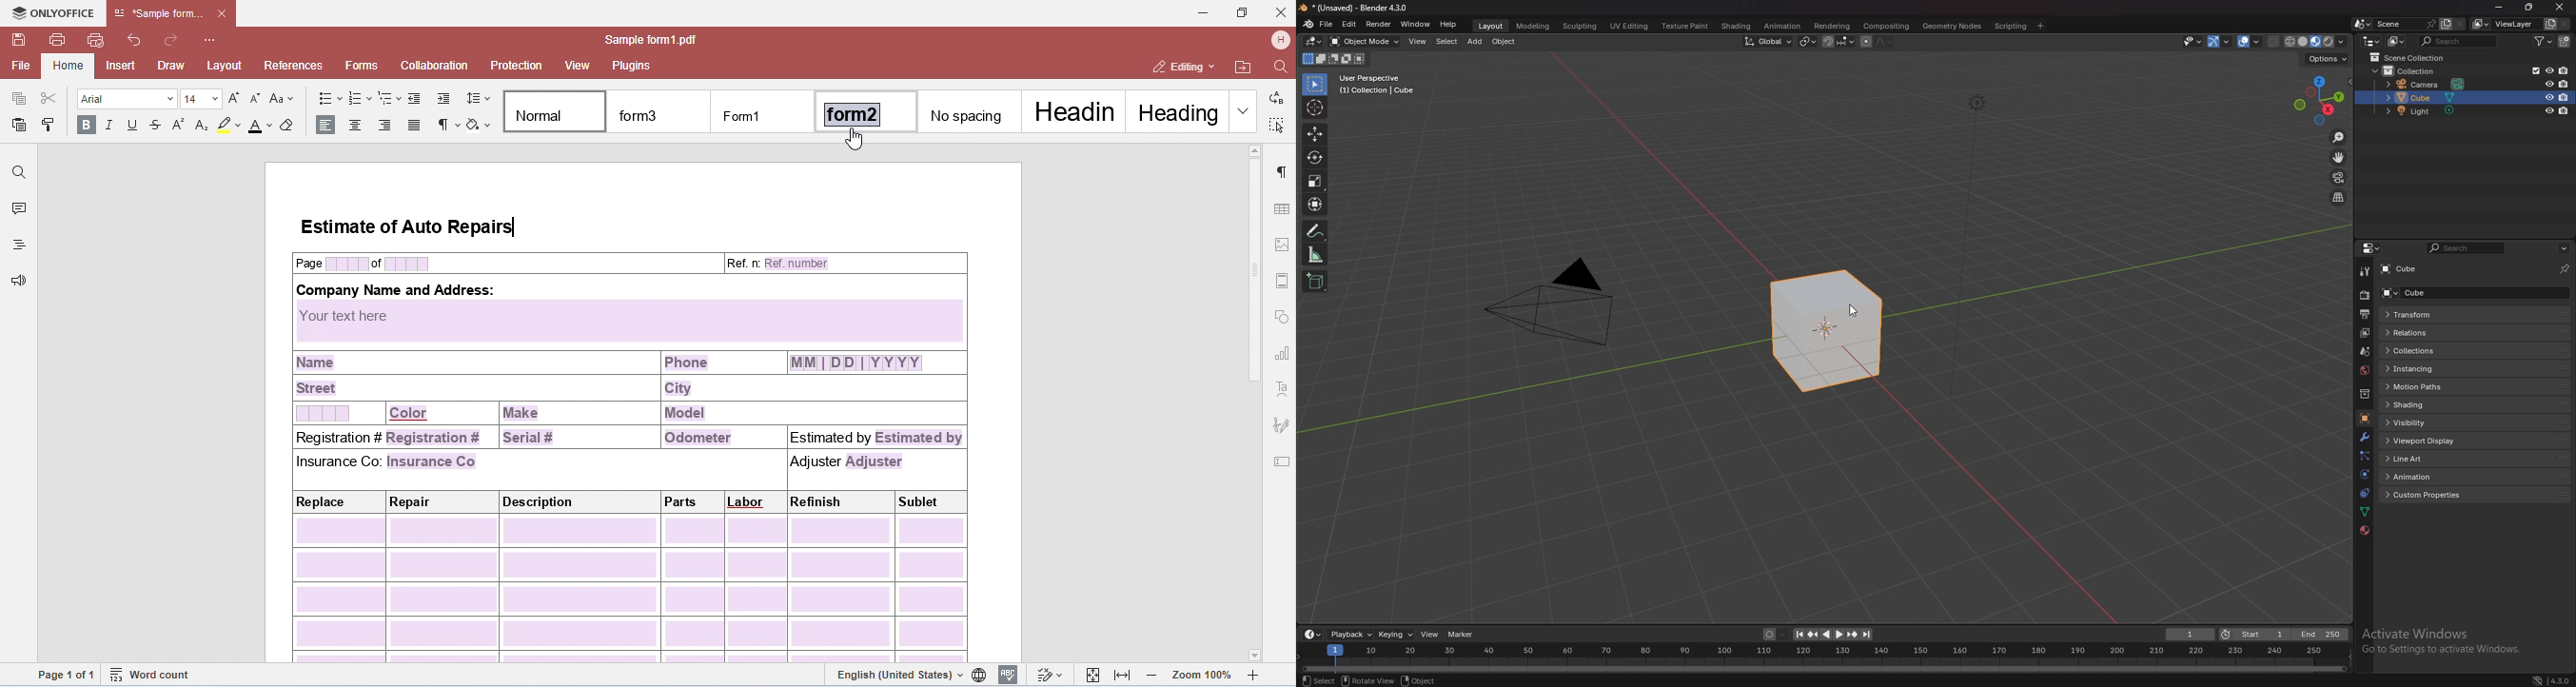  What do you see at coordinates (2566, 84) in the screenshot?
I see `disable in renders` at bounding box center [2566, 84].